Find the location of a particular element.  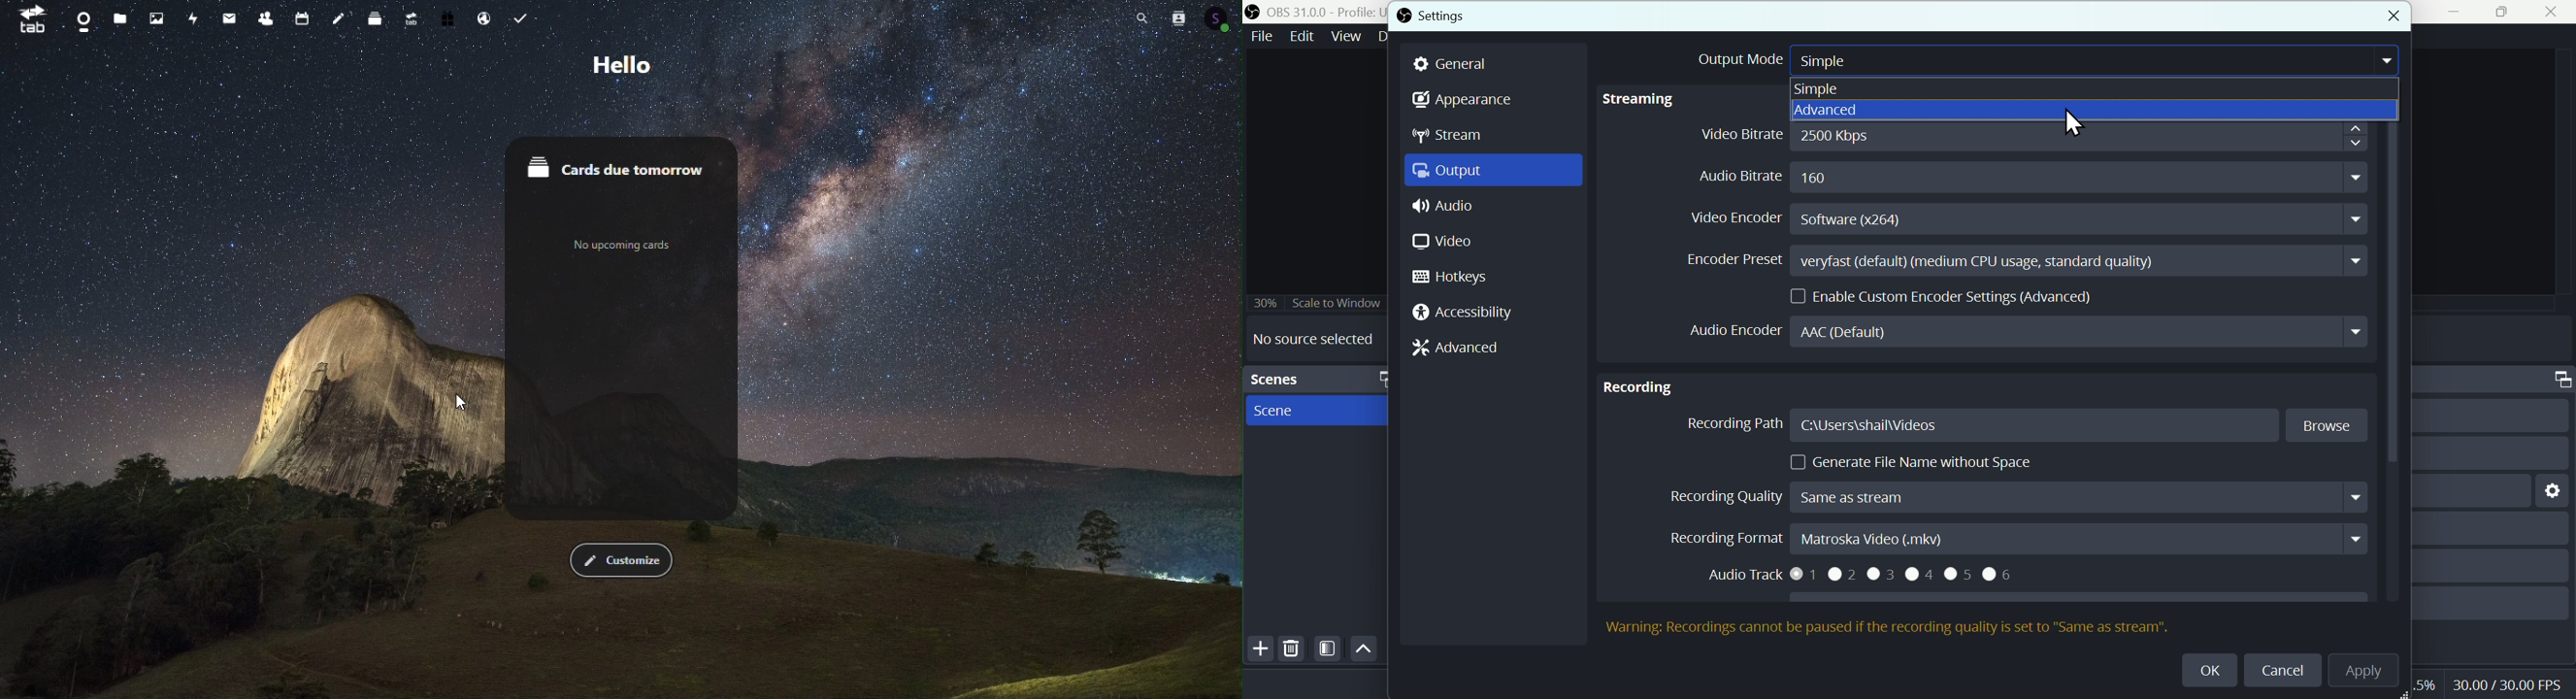

Output mode is located at coordinates (2041, 61).